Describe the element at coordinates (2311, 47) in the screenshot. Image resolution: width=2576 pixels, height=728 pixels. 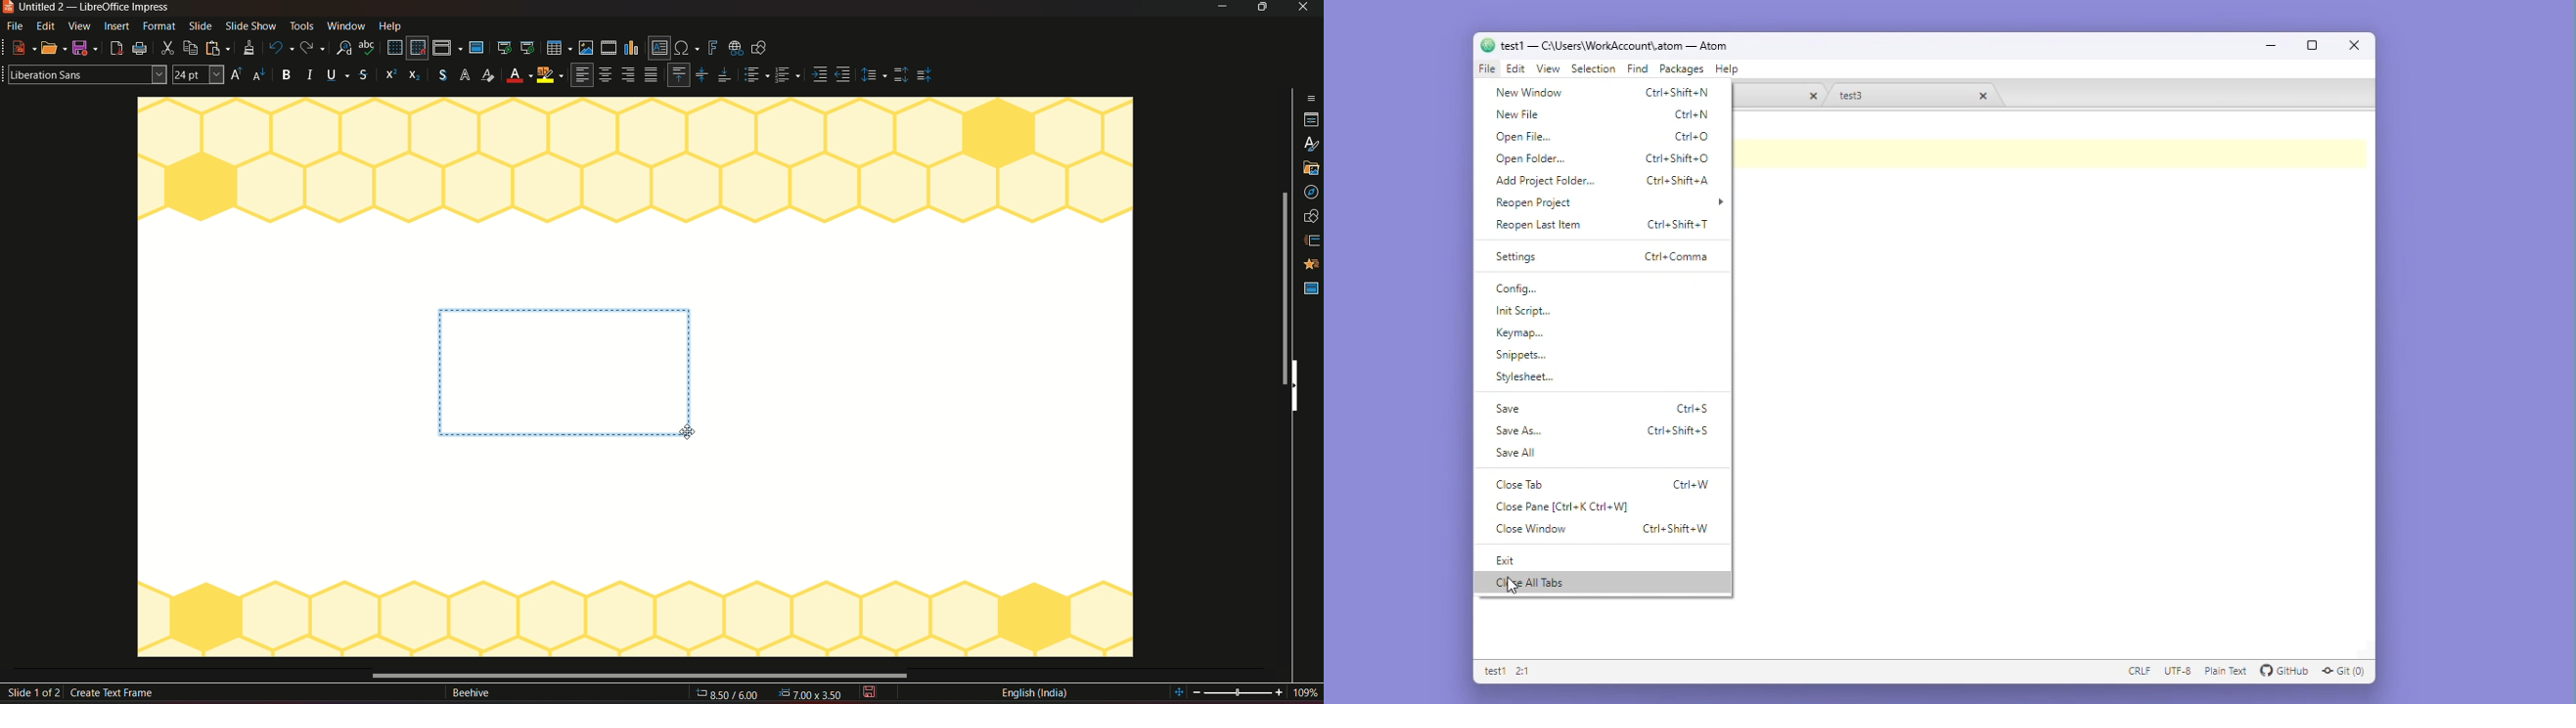
I see `Maximize` at that location.